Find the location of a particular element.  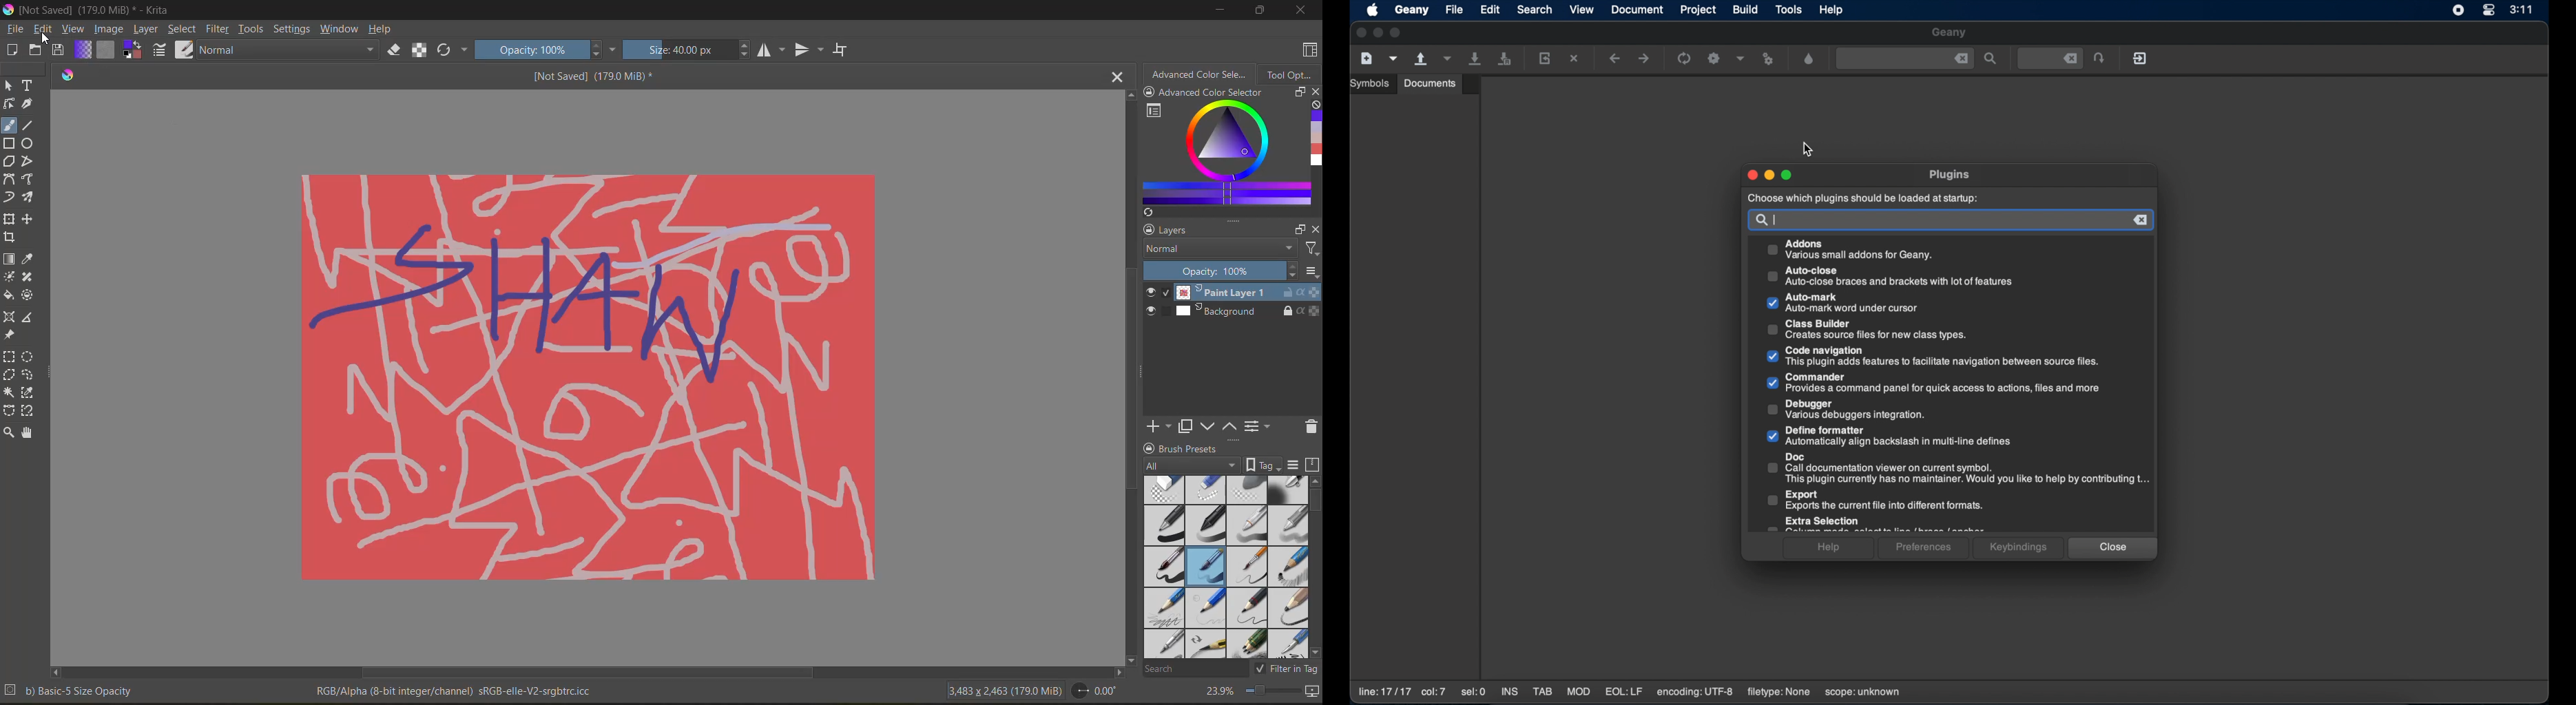

filter in tag is located at coordinates (1289, 669).